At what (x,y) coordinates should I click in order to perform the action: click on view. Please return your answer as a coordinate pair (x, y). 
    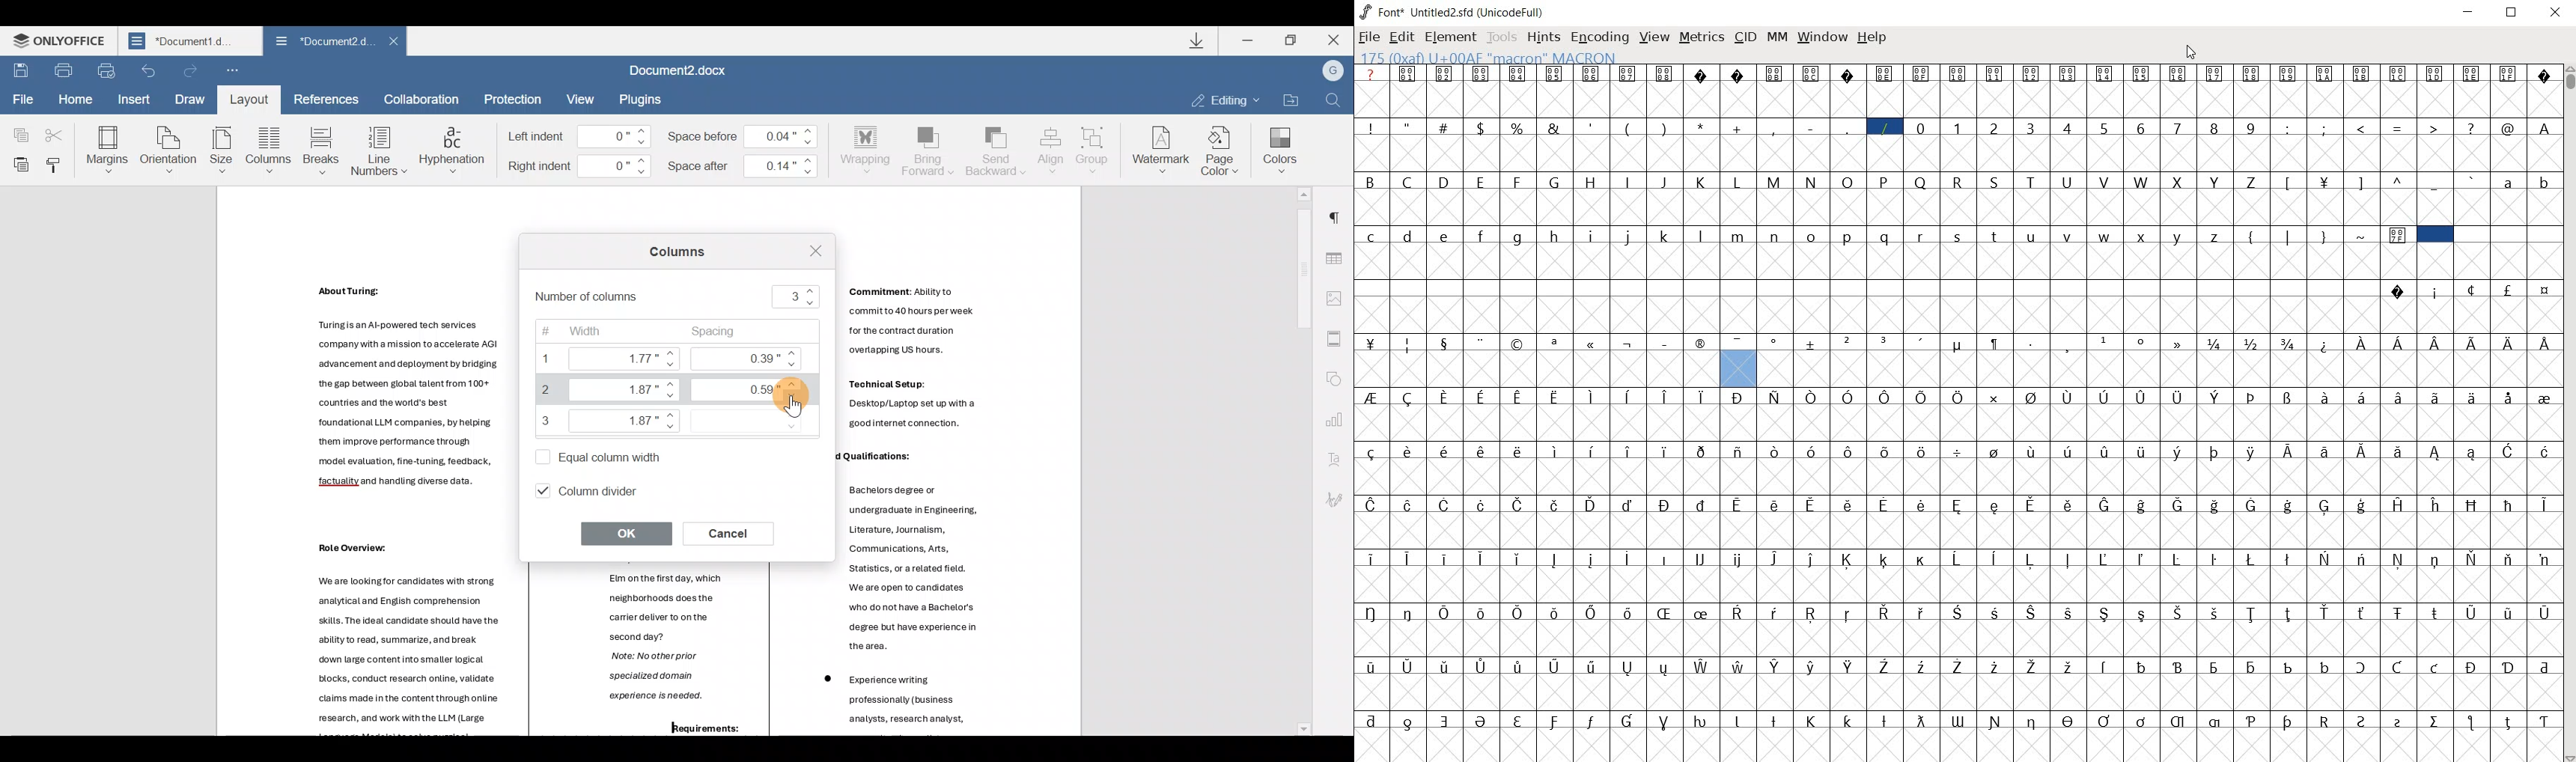
    Looking at the image, I should click on (1654, 37).